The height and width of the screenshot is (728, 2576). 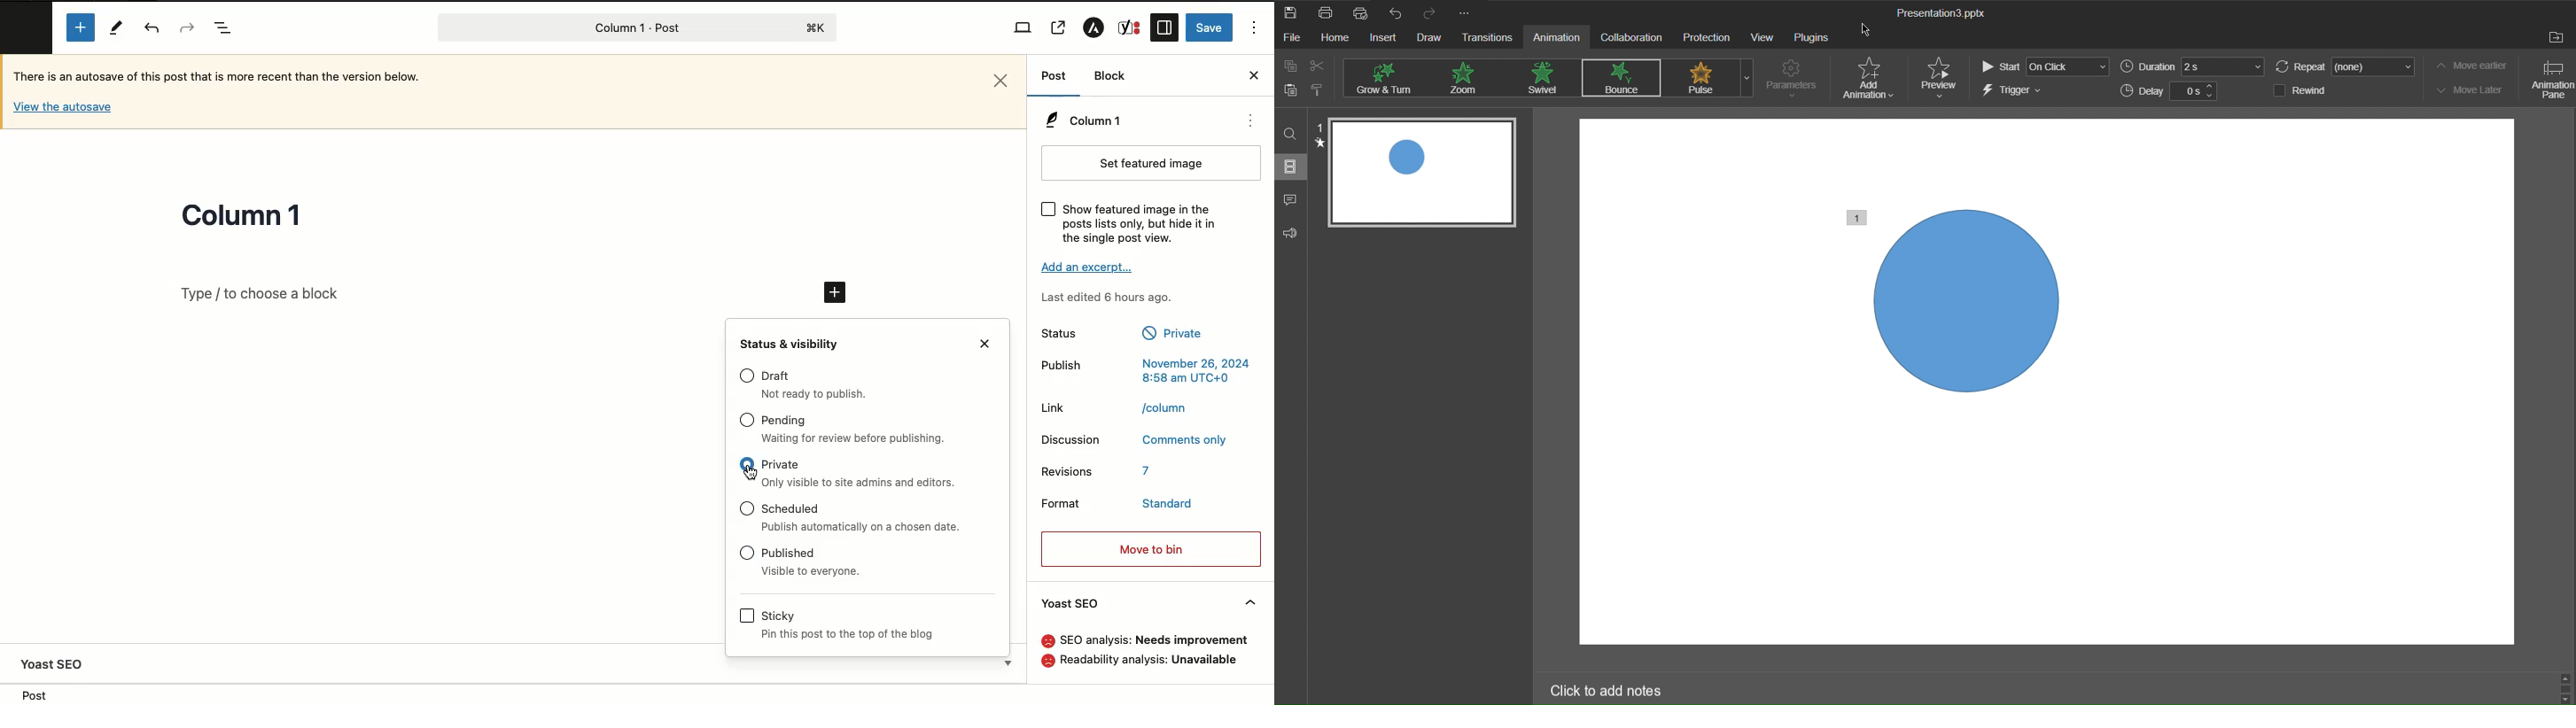 What do you see at coordinates (1621, 76) in the screenshot?
I see `Animations` at bounding box center [1621, 76].